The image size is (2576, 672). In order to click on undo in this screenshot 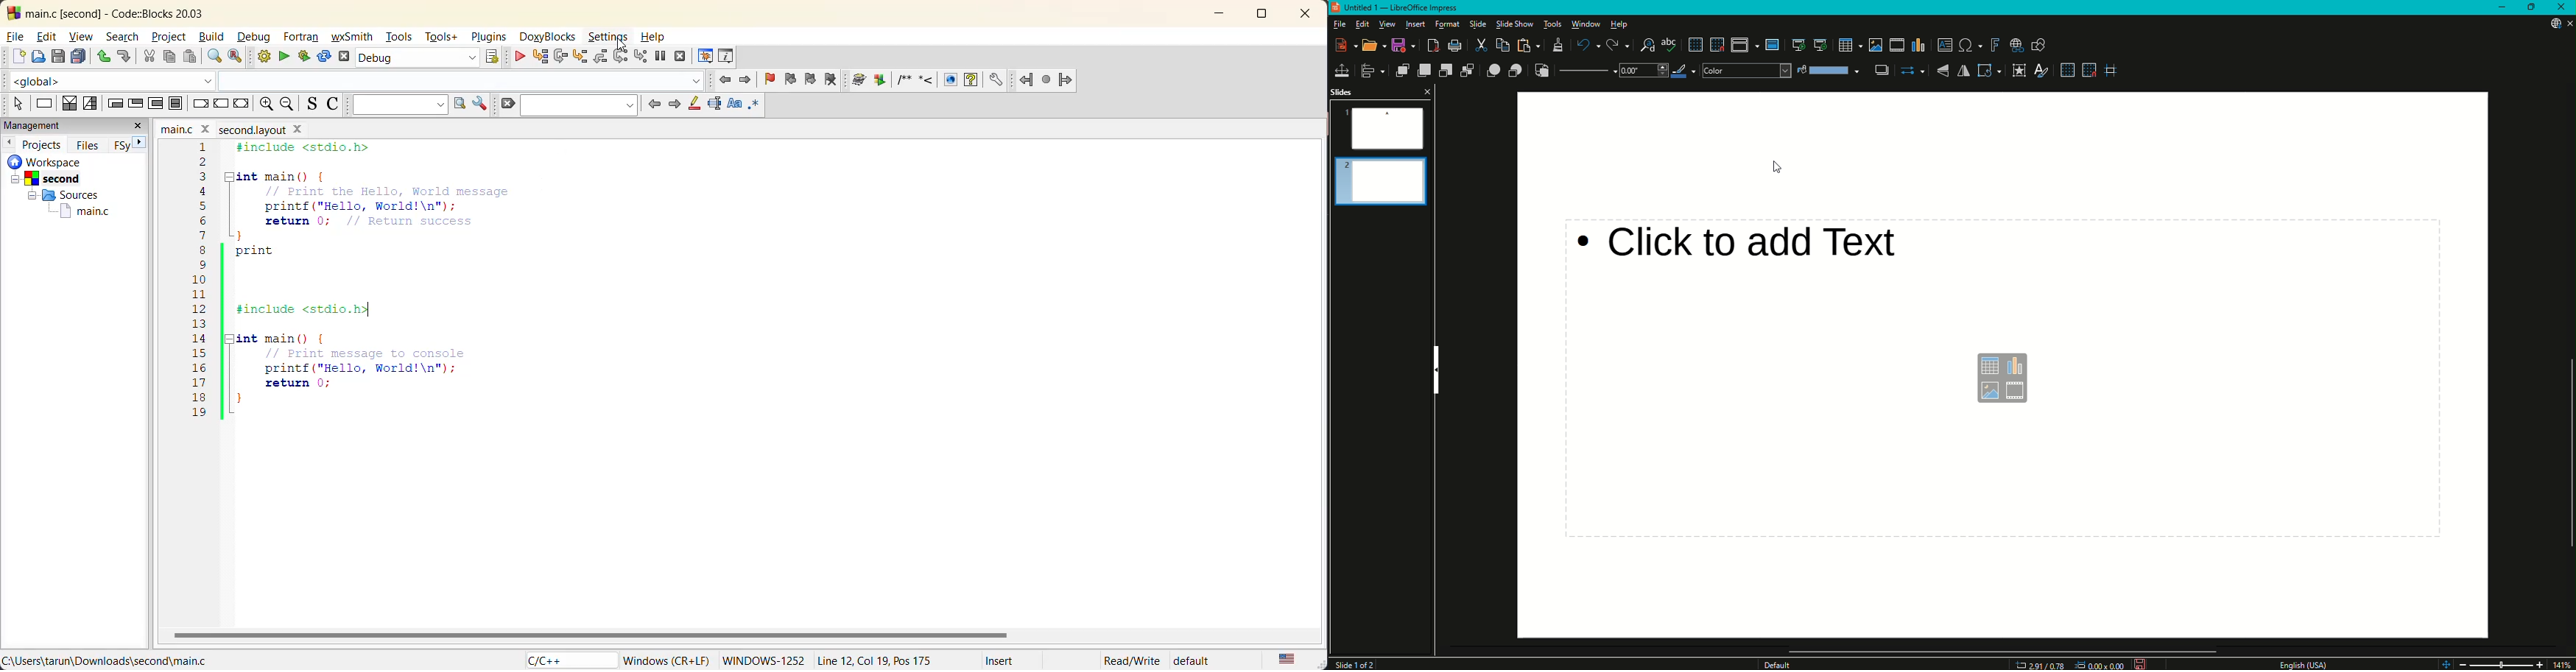, I will do `click(101, 55)`.